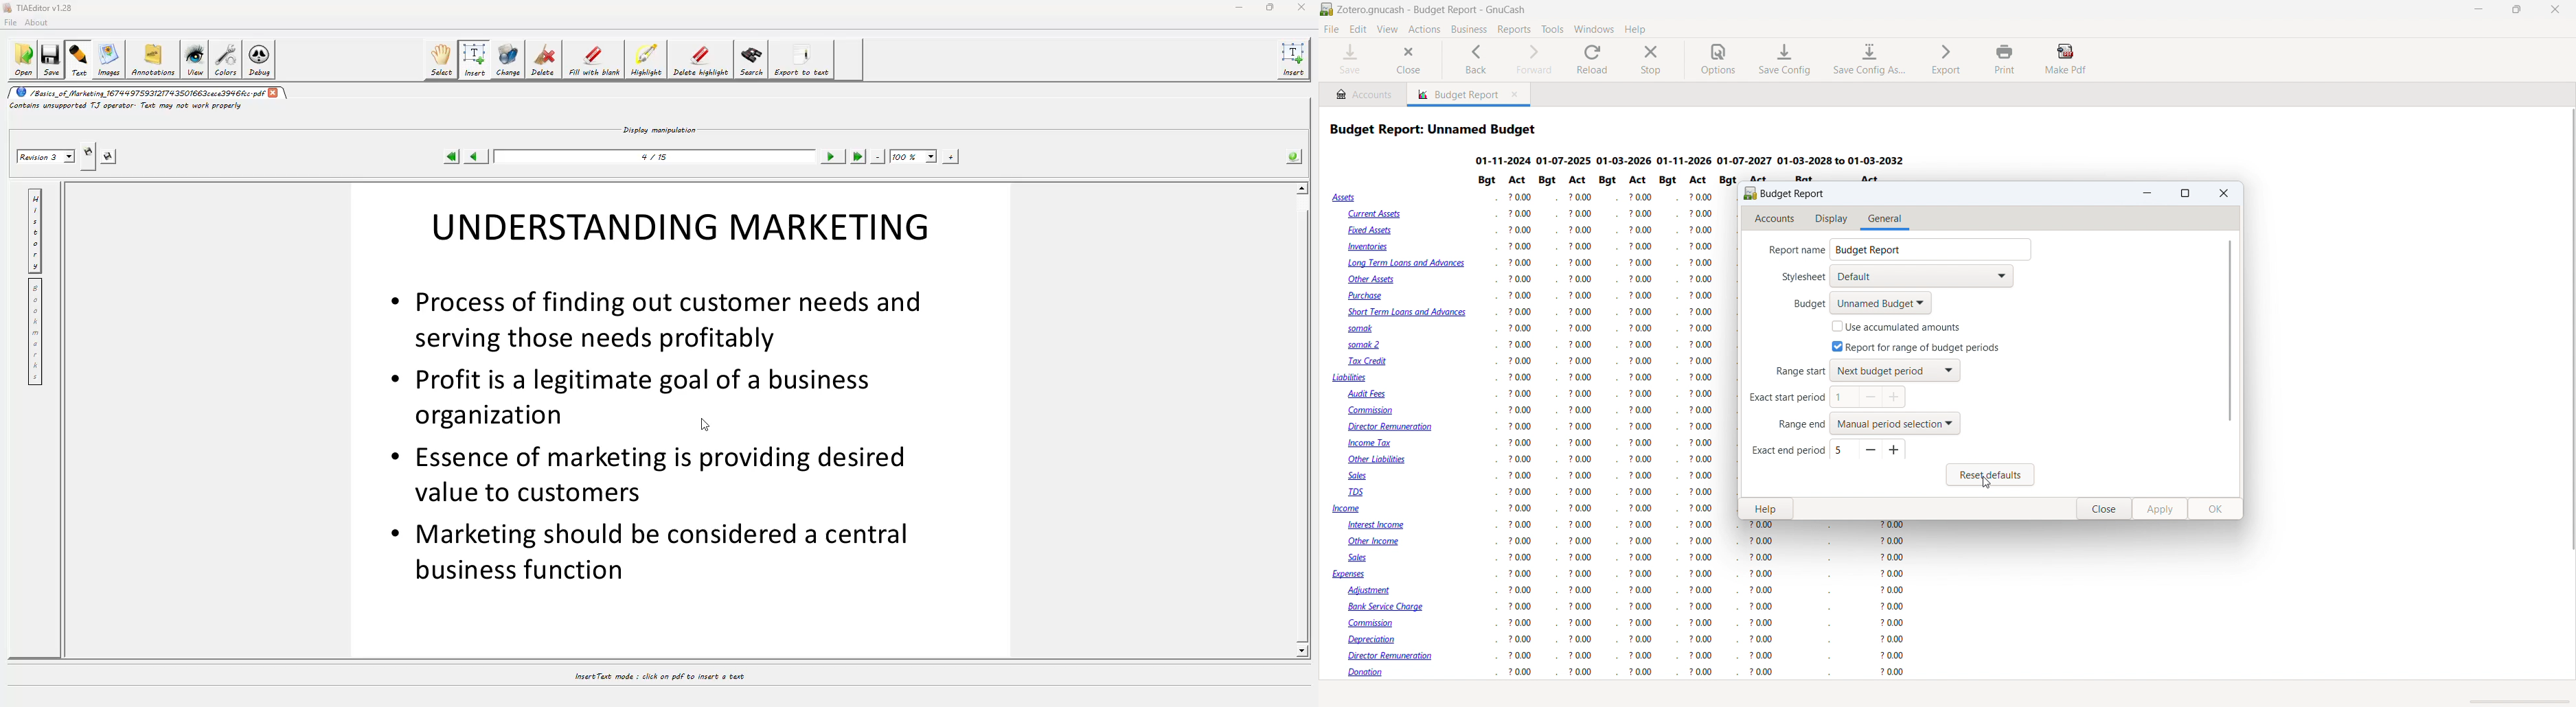 The image size is (2576, 728). Describe the element at coordinates (1651, 60) in the screenshot. I see `stop` at that location.